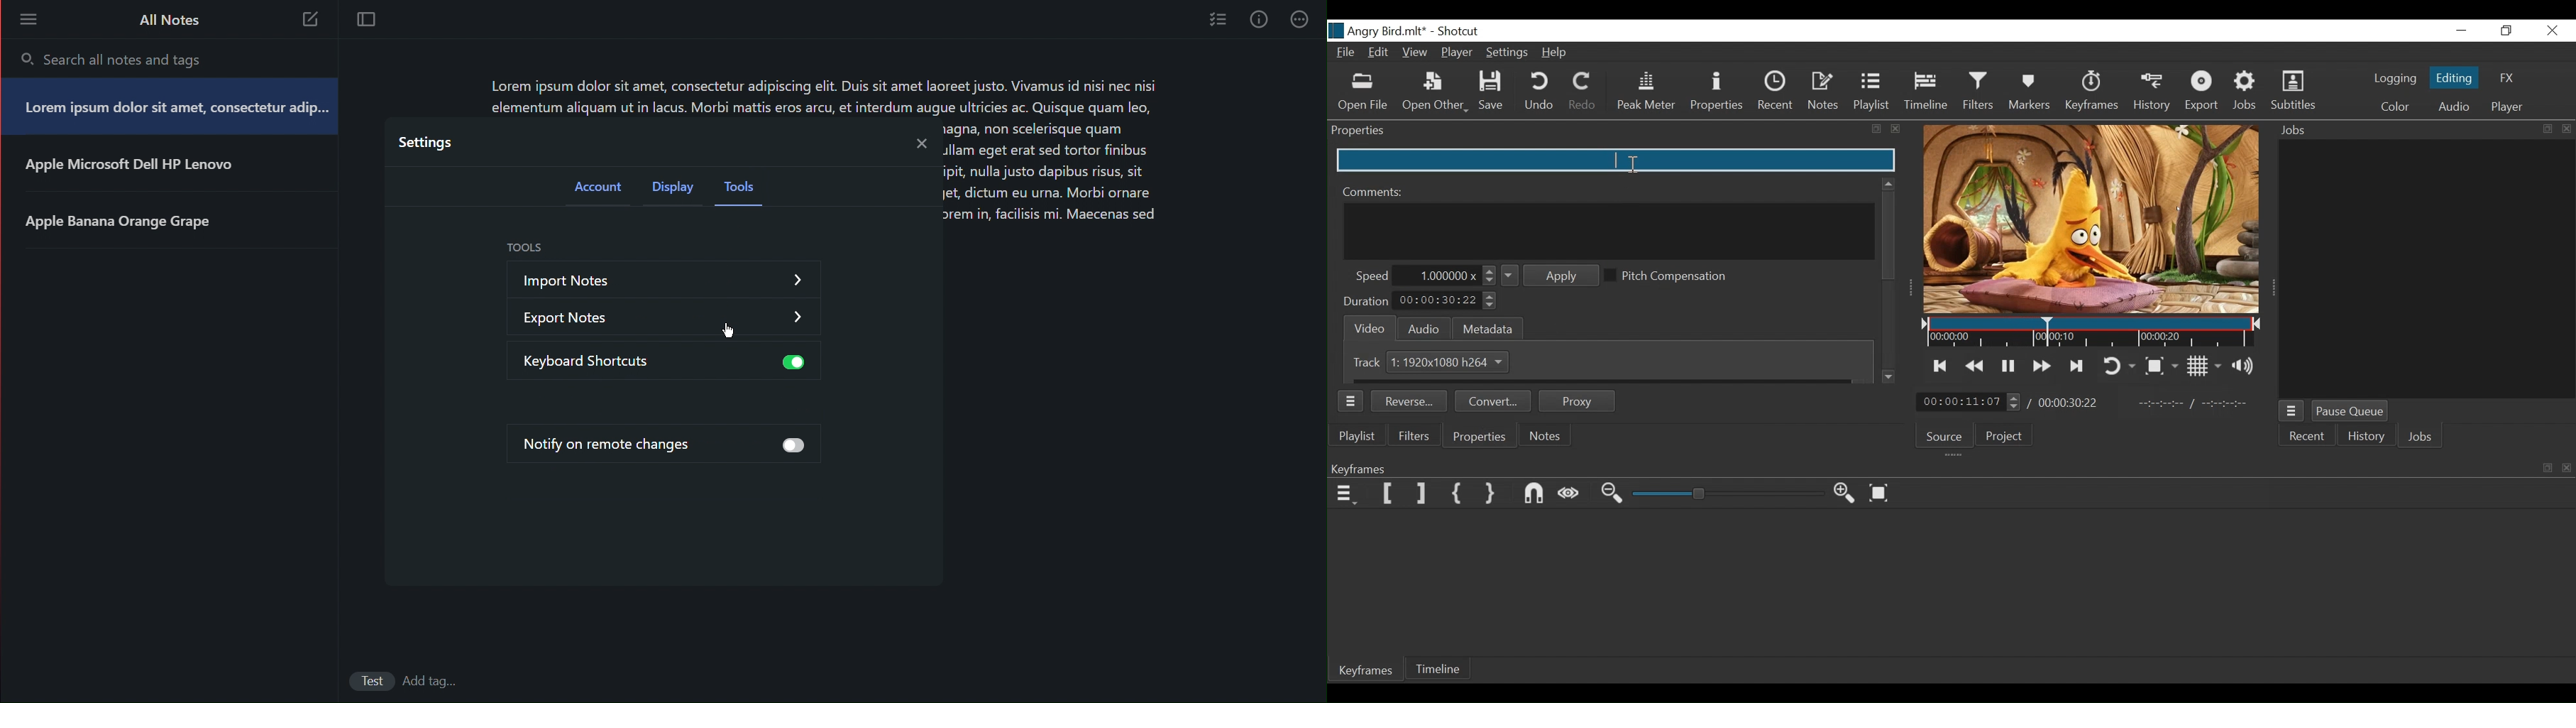 This screenshot has width=2576, height=728. Describe the element at coordinates (1644, 92) in the screenshot. I see `Peak Meter` at that location.